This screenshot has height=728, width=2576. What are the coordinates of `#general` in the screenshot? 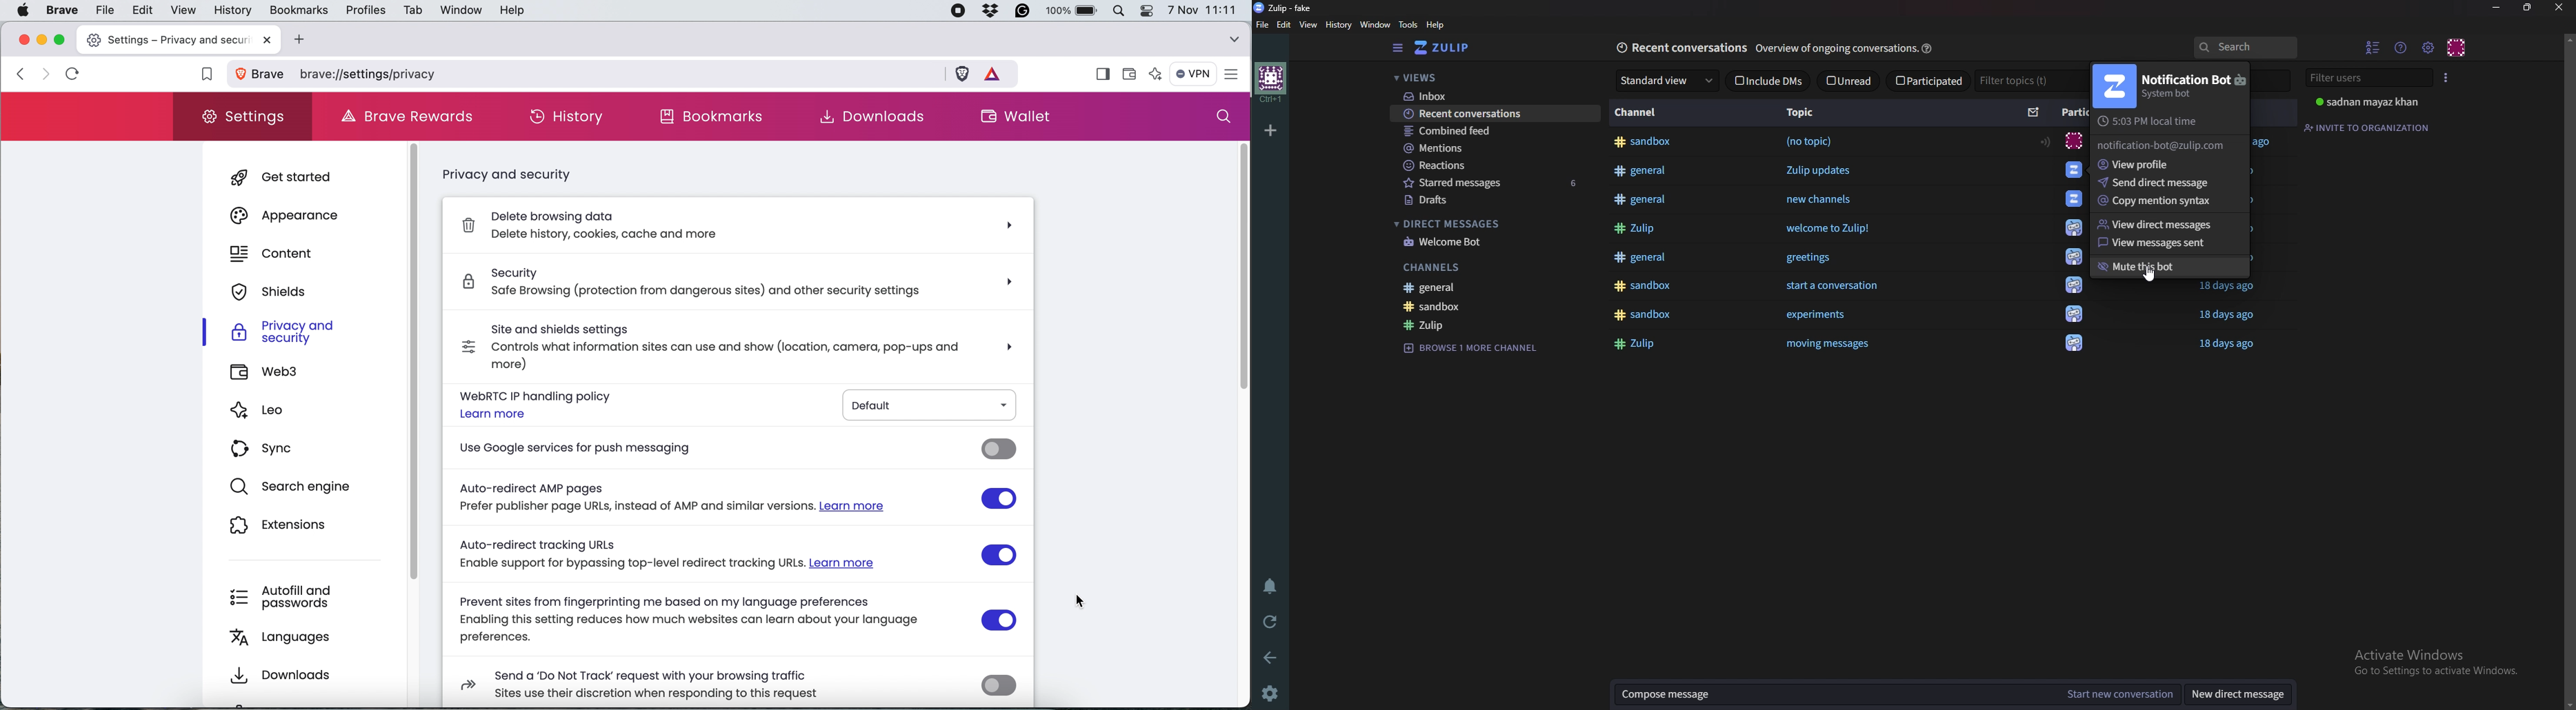 It's located at (1645, 172).